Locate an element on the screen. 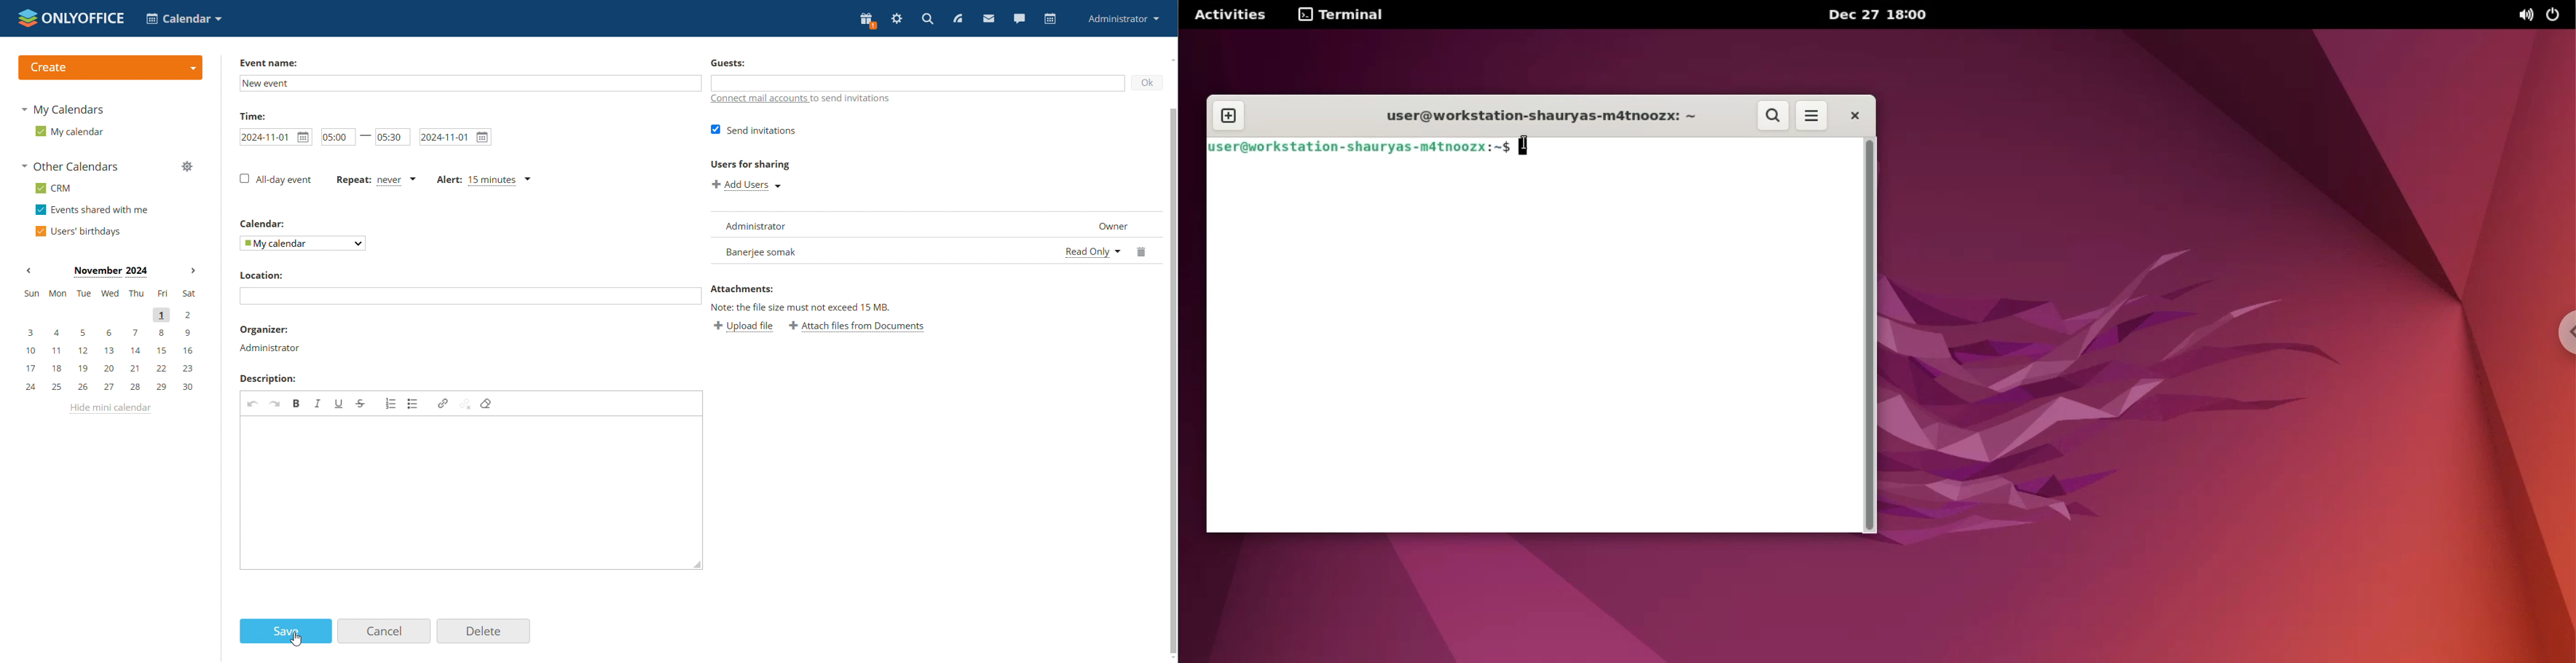  Scroll down is located at coordinates (1171, 658).